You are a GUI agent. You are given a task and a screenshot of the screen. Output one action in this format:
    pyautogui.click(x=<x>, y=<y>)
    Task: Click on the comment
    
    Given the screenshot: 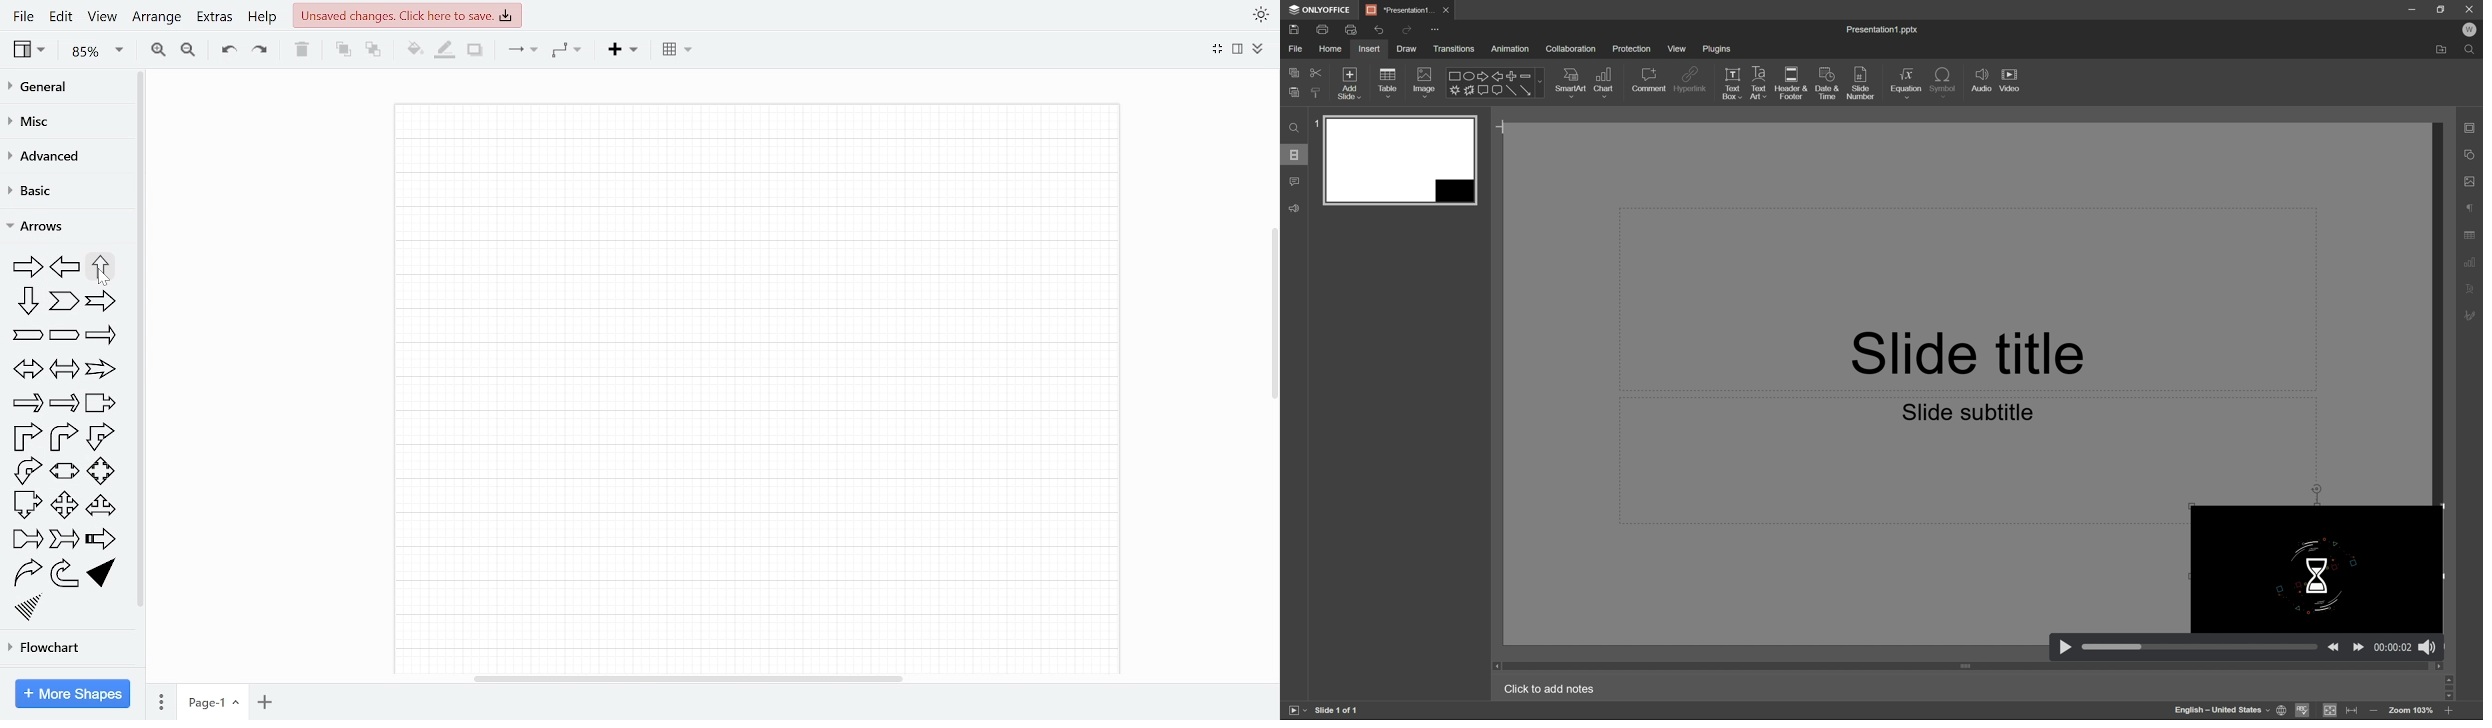 What is the action you would take?
    pyautogui.click(x=1649, y=81)
    